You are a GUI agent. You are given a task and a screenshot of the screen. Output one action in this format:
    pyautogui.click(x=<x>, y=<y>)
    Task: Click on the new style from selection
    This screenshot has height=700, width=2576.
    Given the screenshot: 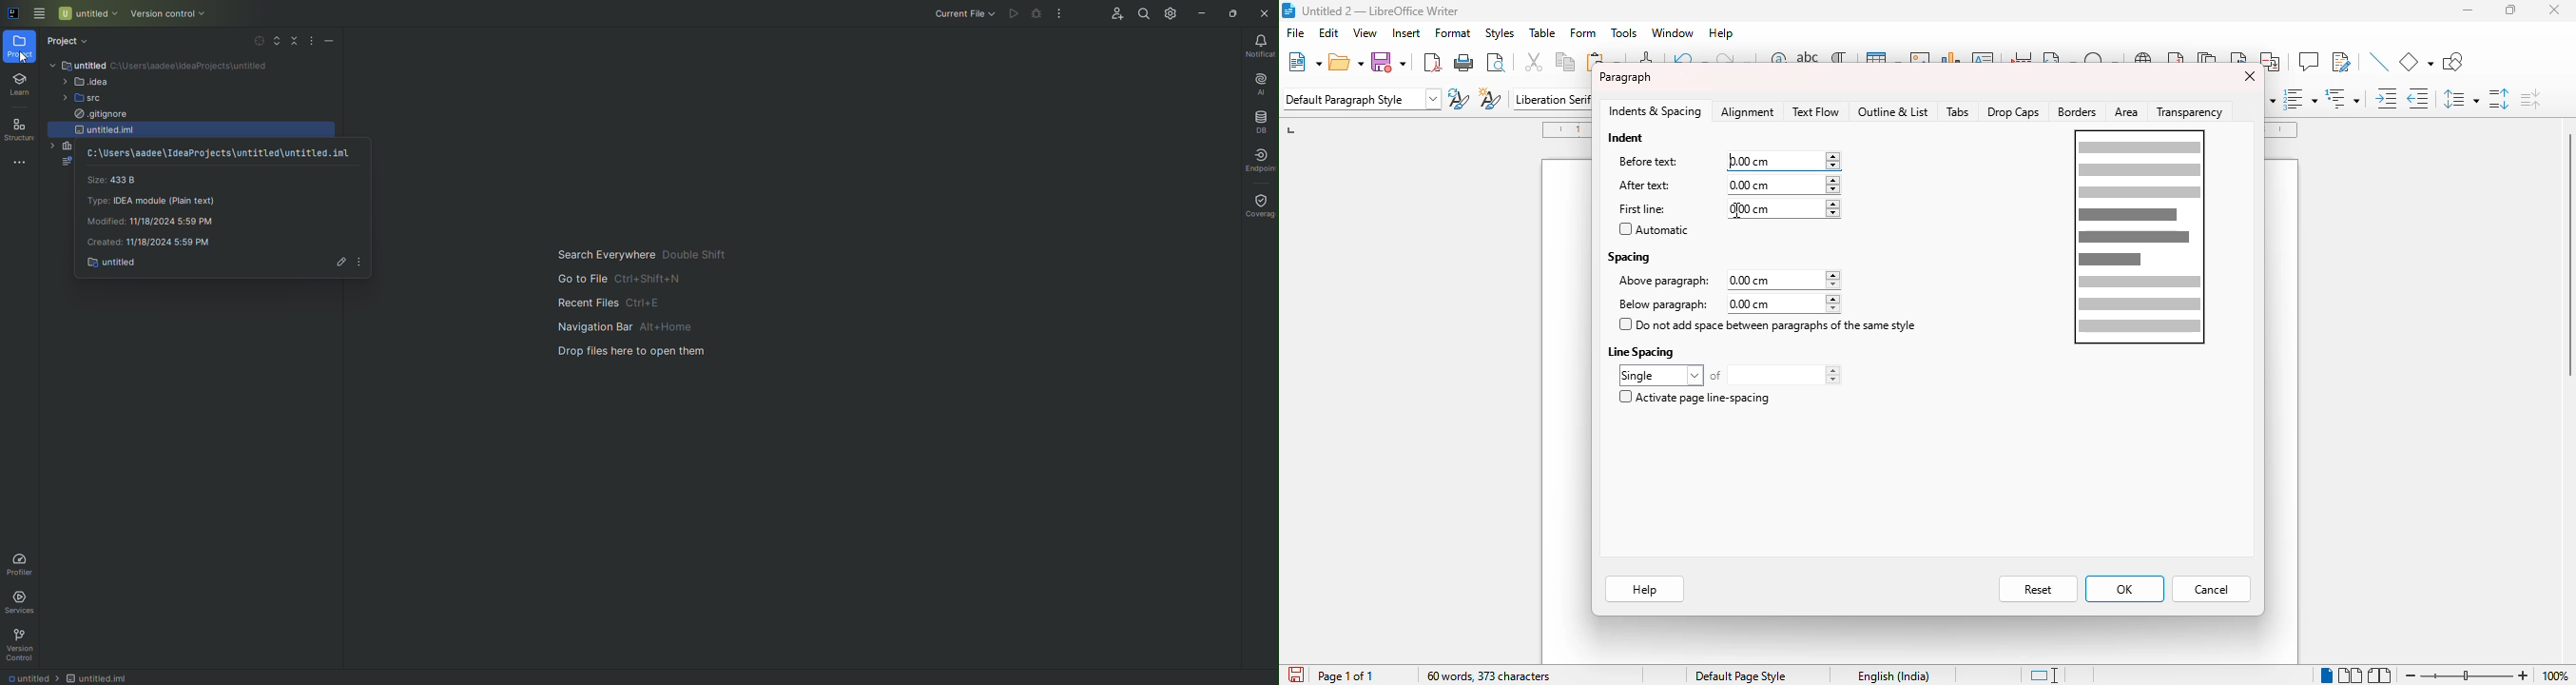 What is the action you would take?
    pyautogui.click(x=1491, y=98)
    